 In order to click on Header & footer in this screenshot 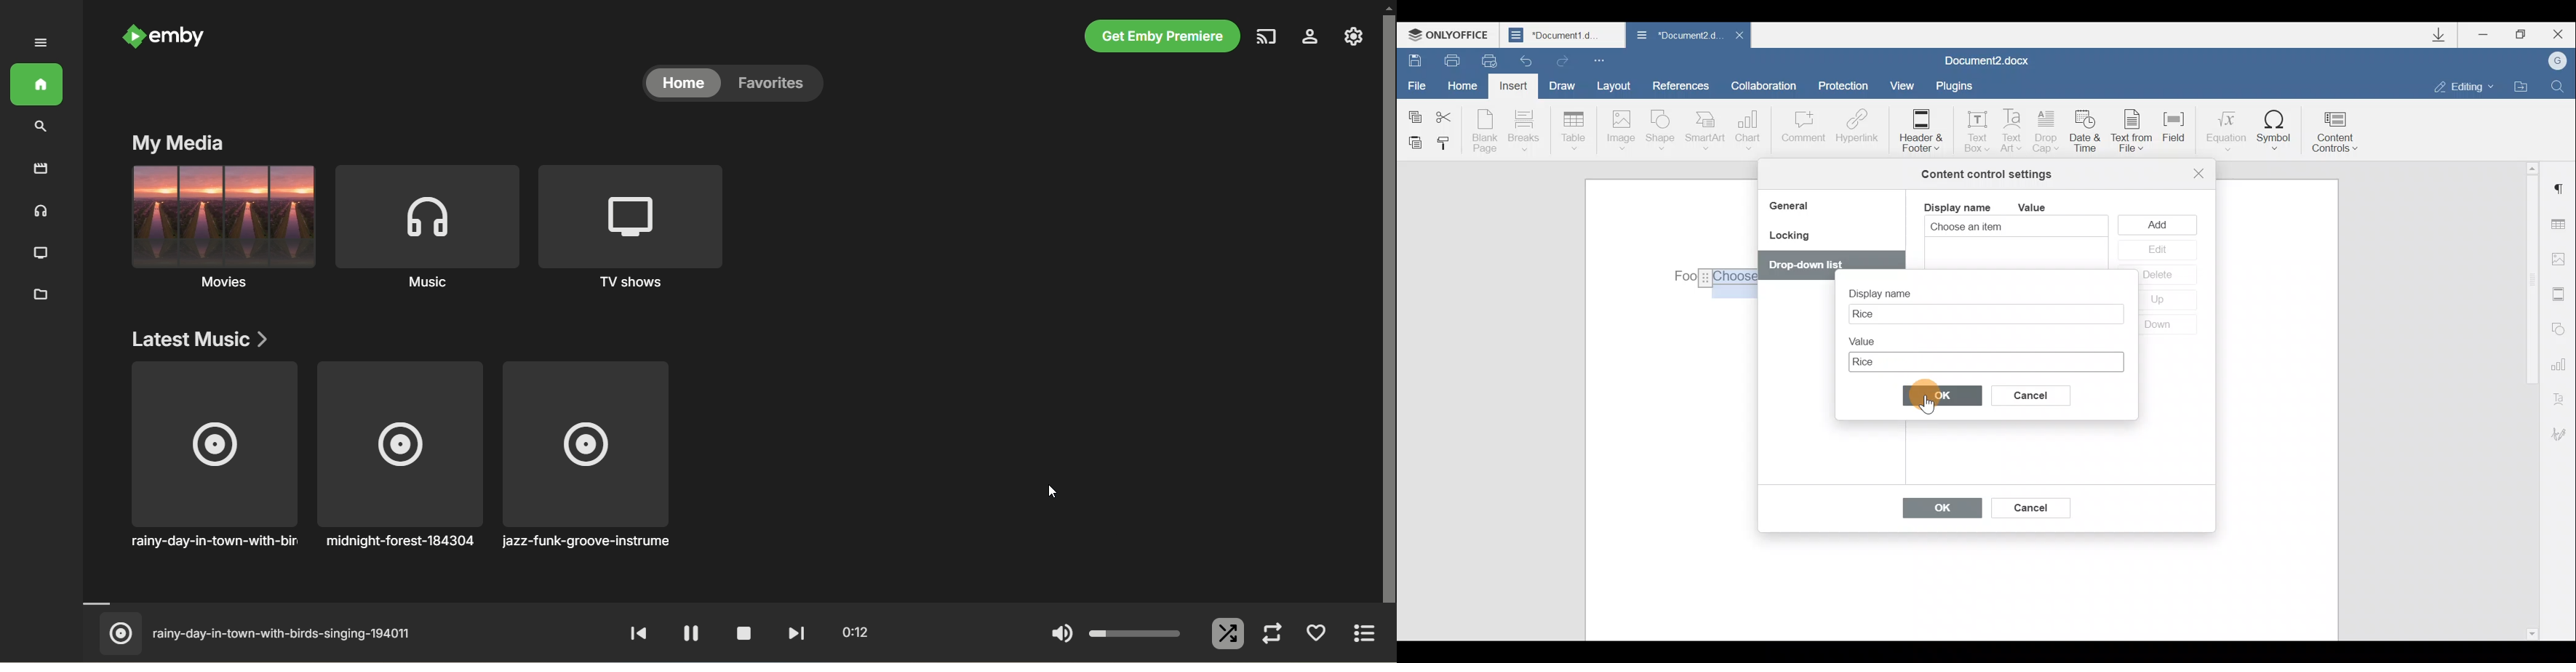, I will do `click(1920, 130)`.